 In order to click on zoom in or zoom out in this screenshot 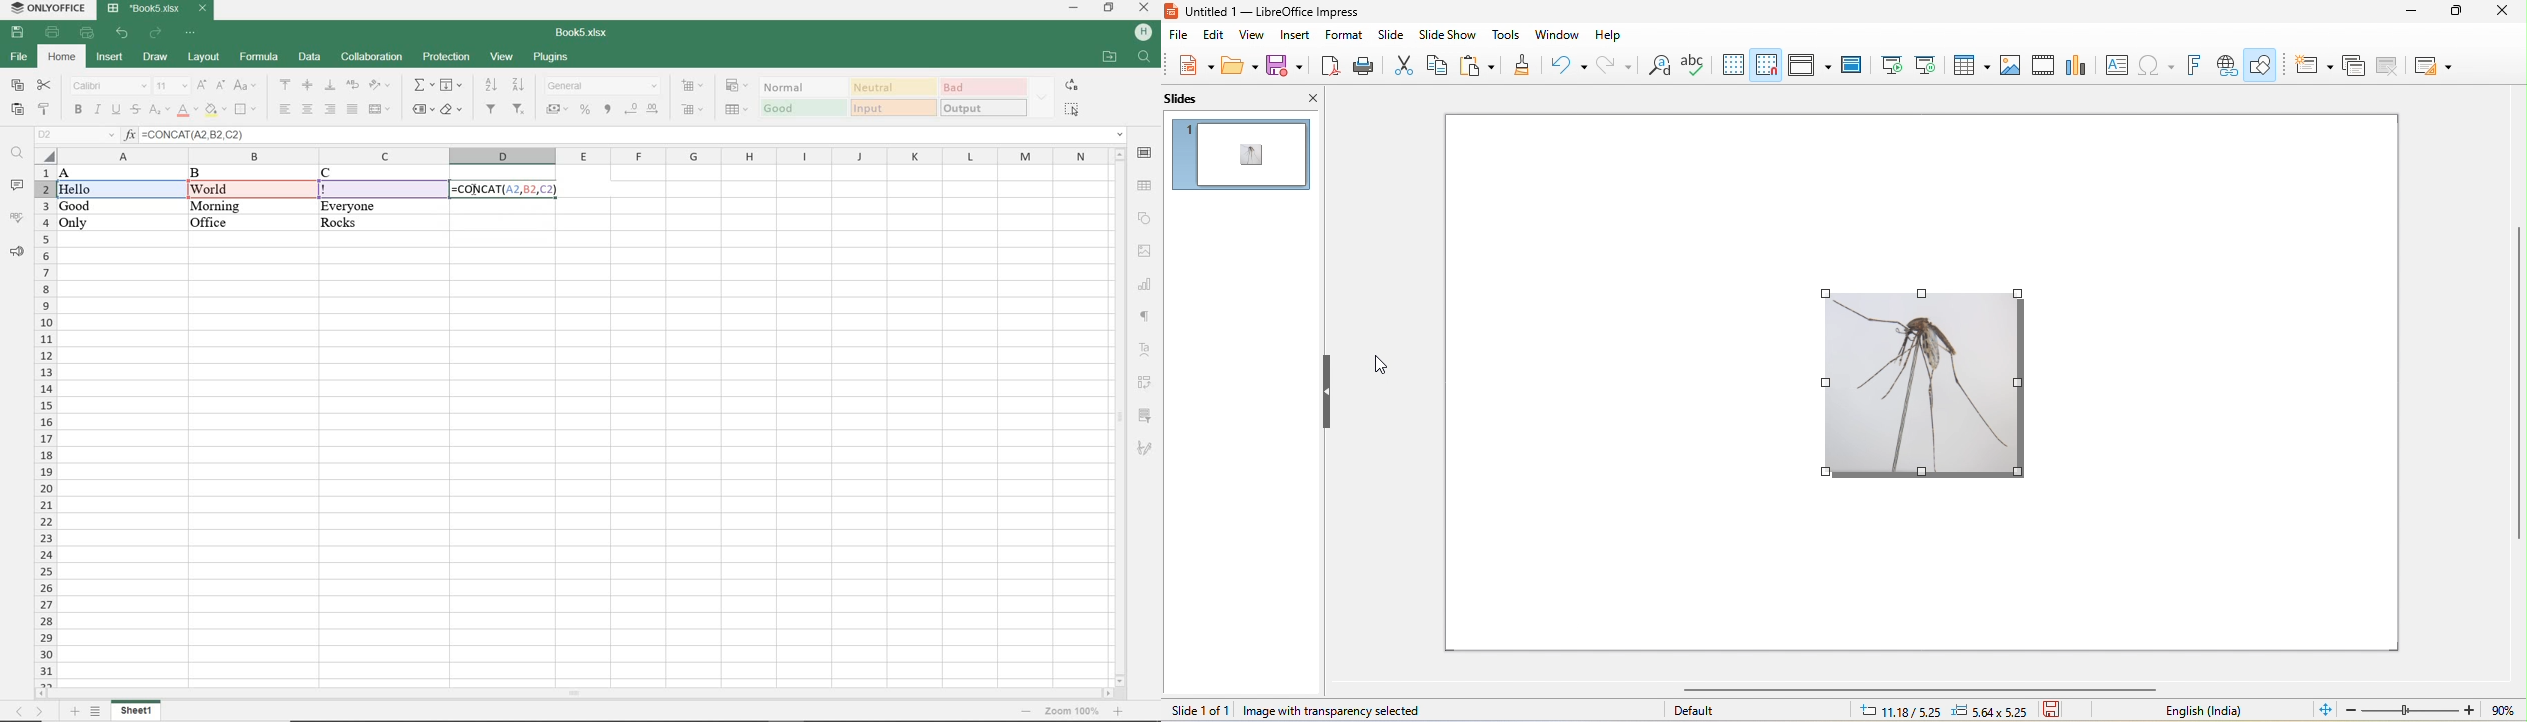, I will do `click(1072, 710)`.